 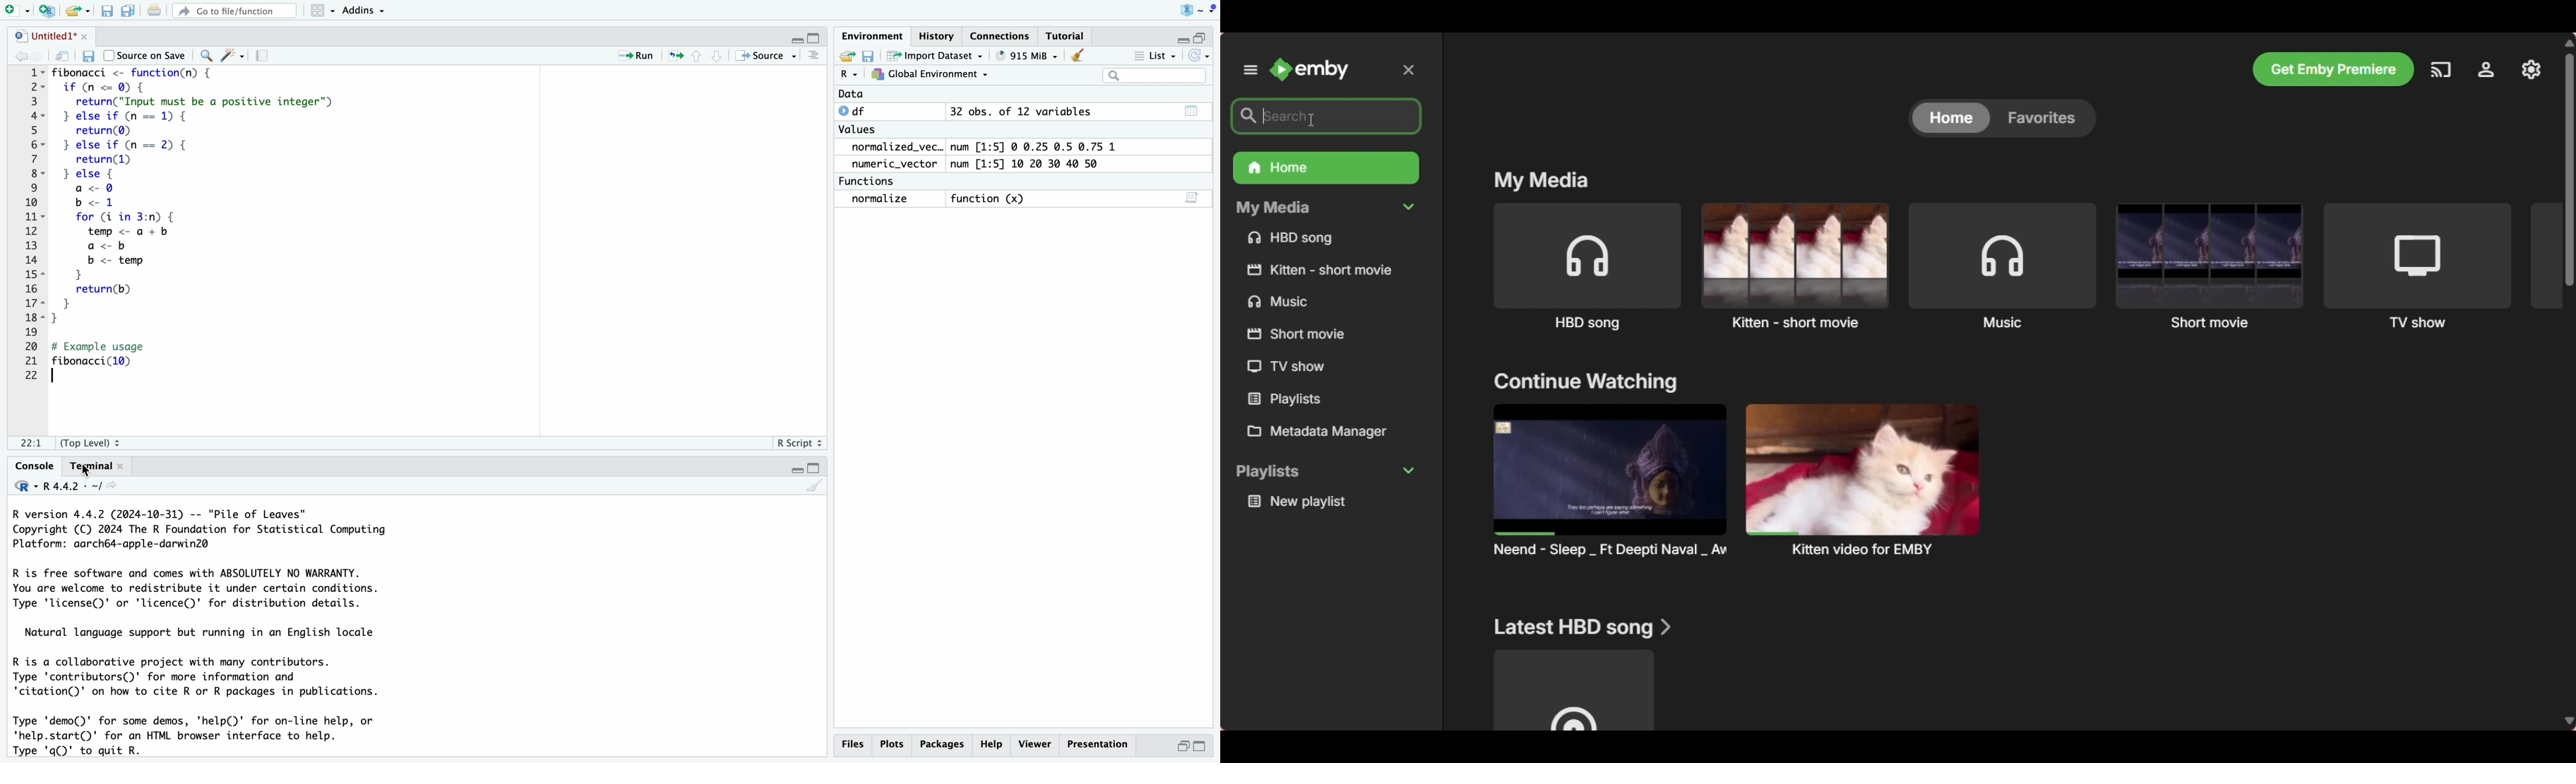 I want to click on 1:1, so click(x=31, y=444).